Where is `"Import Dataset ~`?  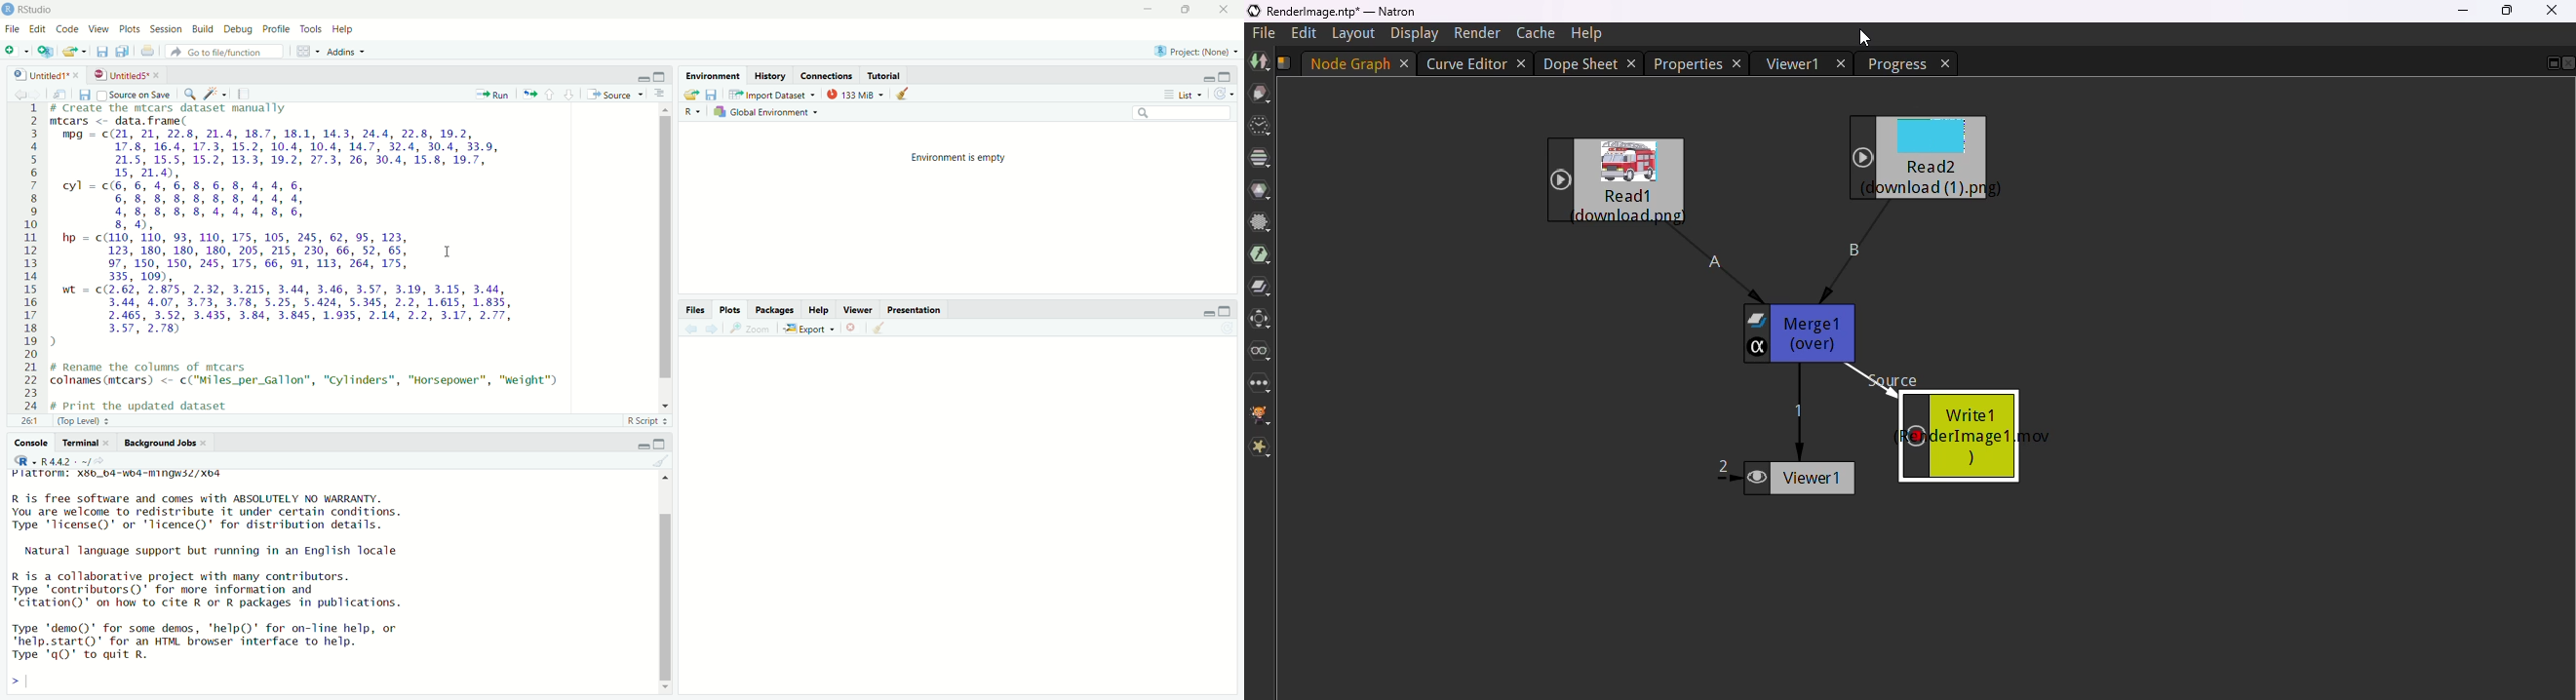
"Import Dataset ~ is located at coordinates (773, 96).